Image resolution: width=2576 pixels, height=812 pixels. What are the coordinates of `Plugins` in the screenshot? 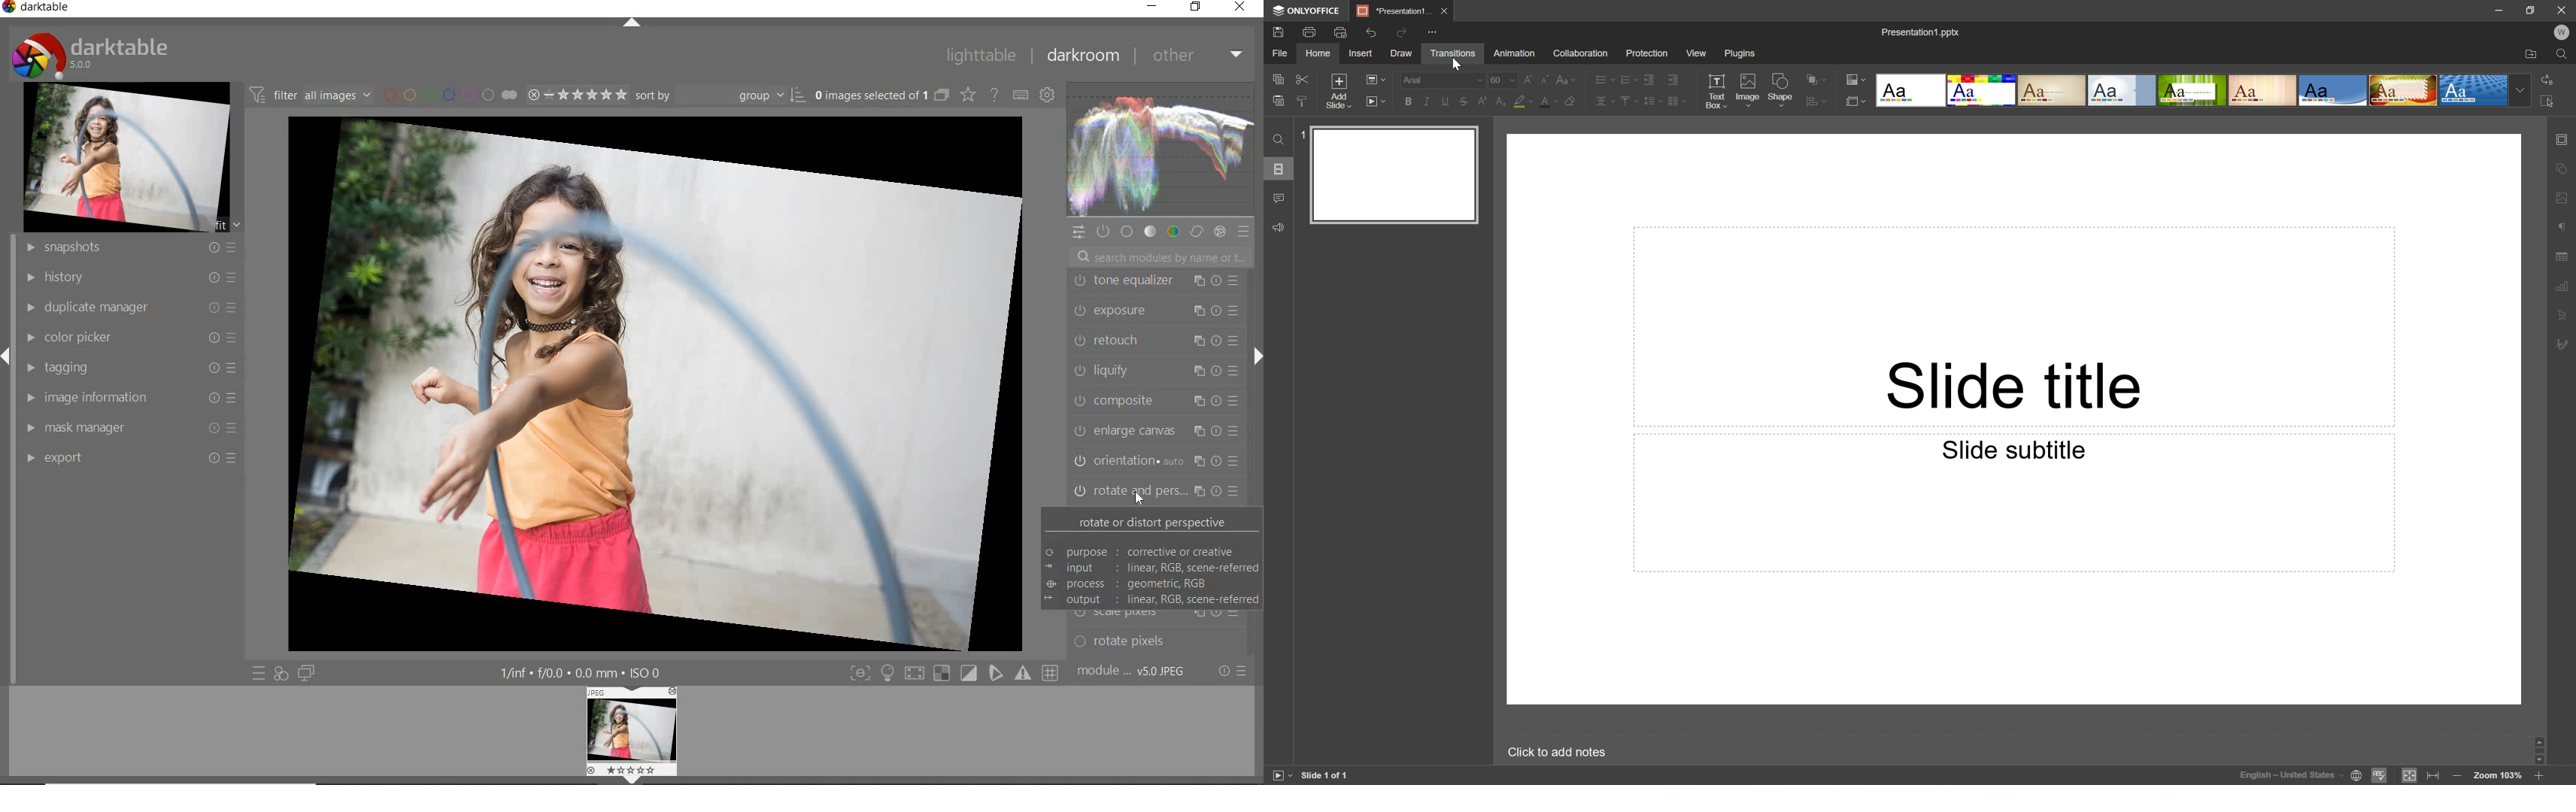 It's located at (1743, 53).